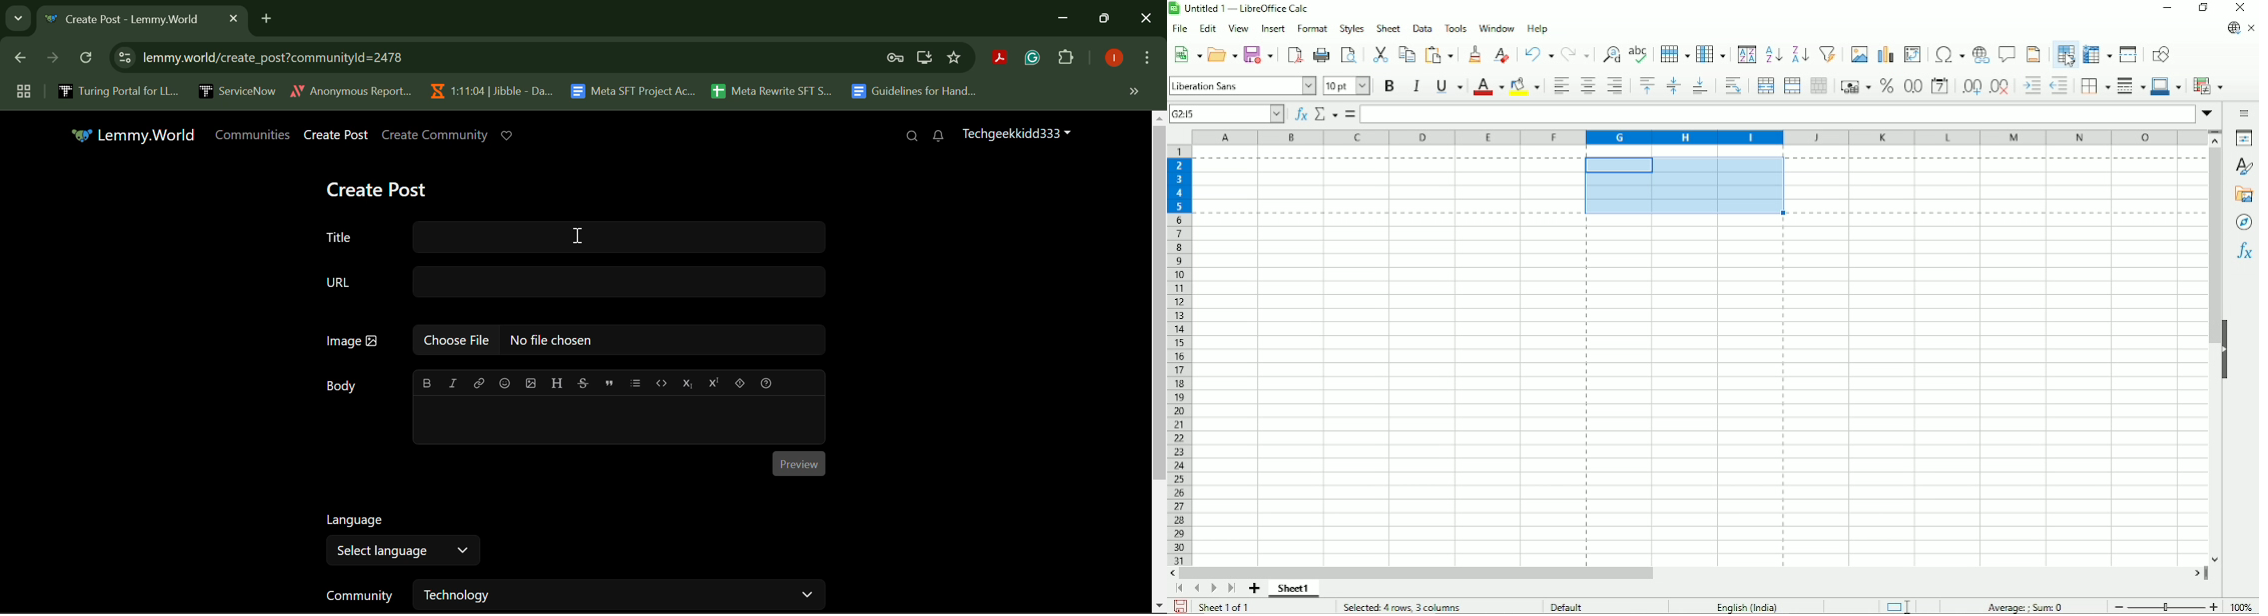 The image size is (2268, 616). What do you see at coordinates (572, 339) in the screenshot?
I see `Image Upload Box` at bounding box center [572, 339].